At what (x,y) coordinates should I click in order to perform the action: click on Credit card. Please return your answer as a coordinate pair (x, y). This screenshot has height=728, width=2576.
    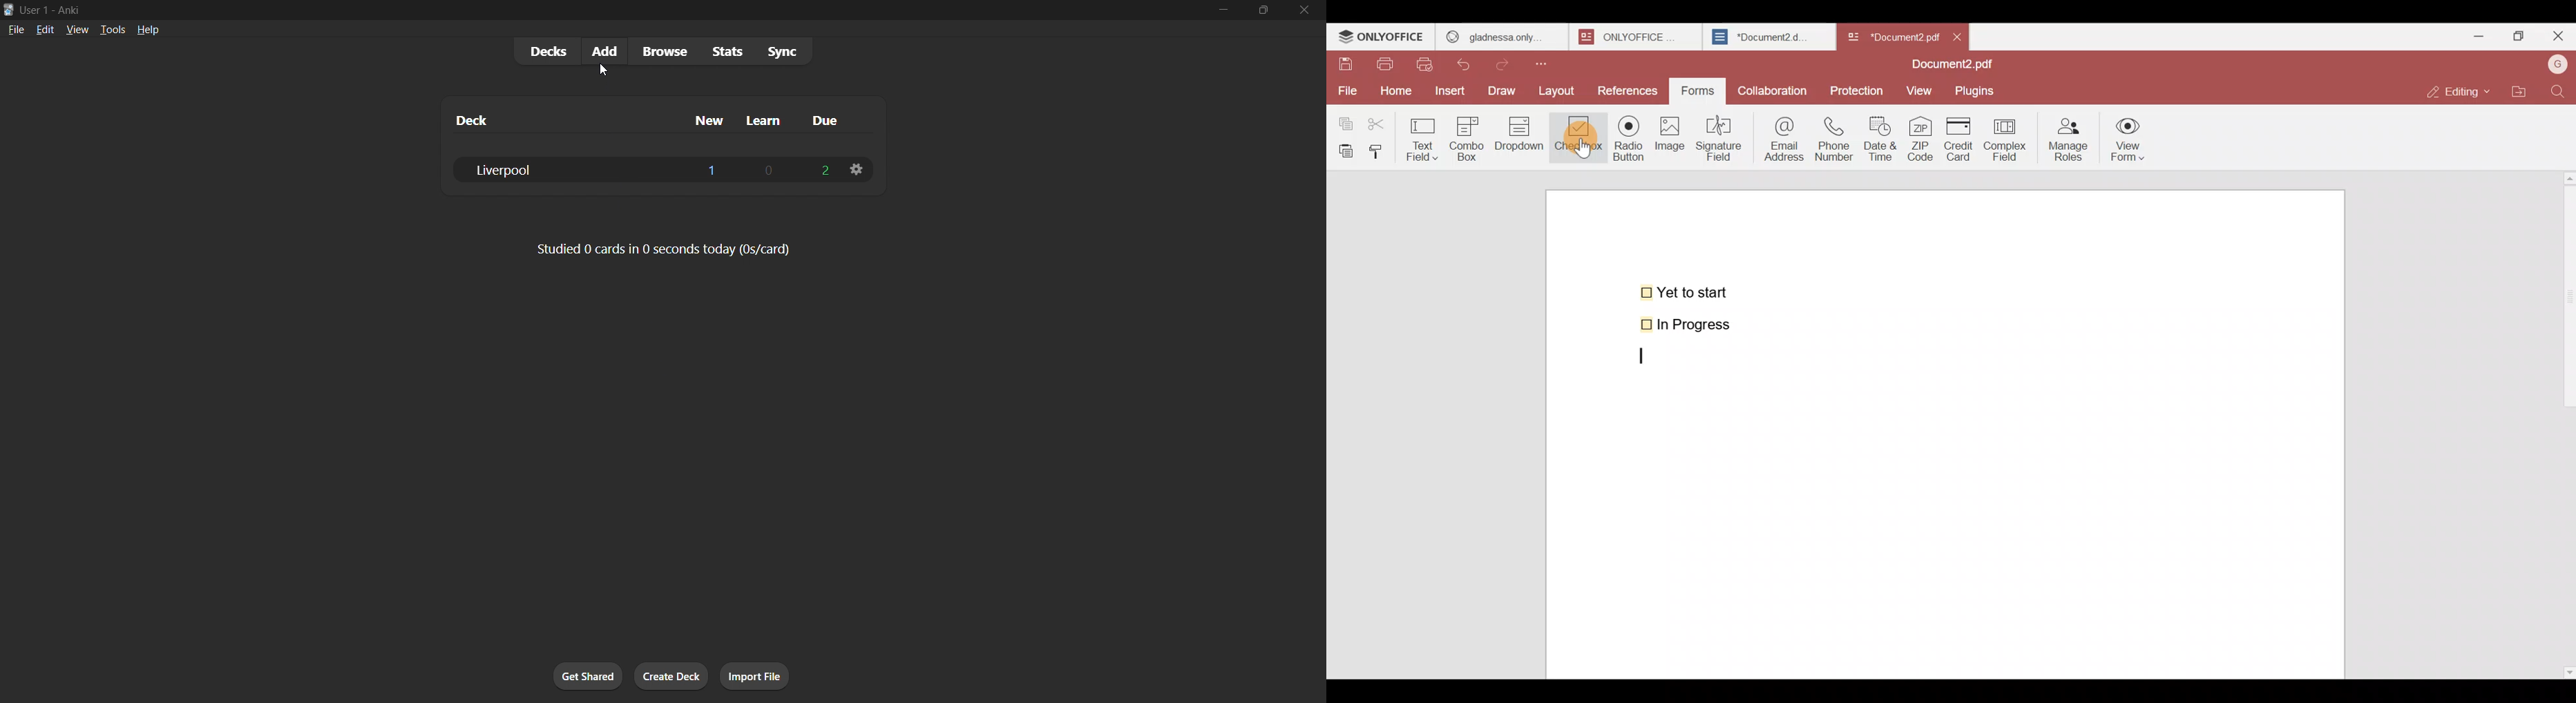
    Looking at the image, I should click on (1956, 140).